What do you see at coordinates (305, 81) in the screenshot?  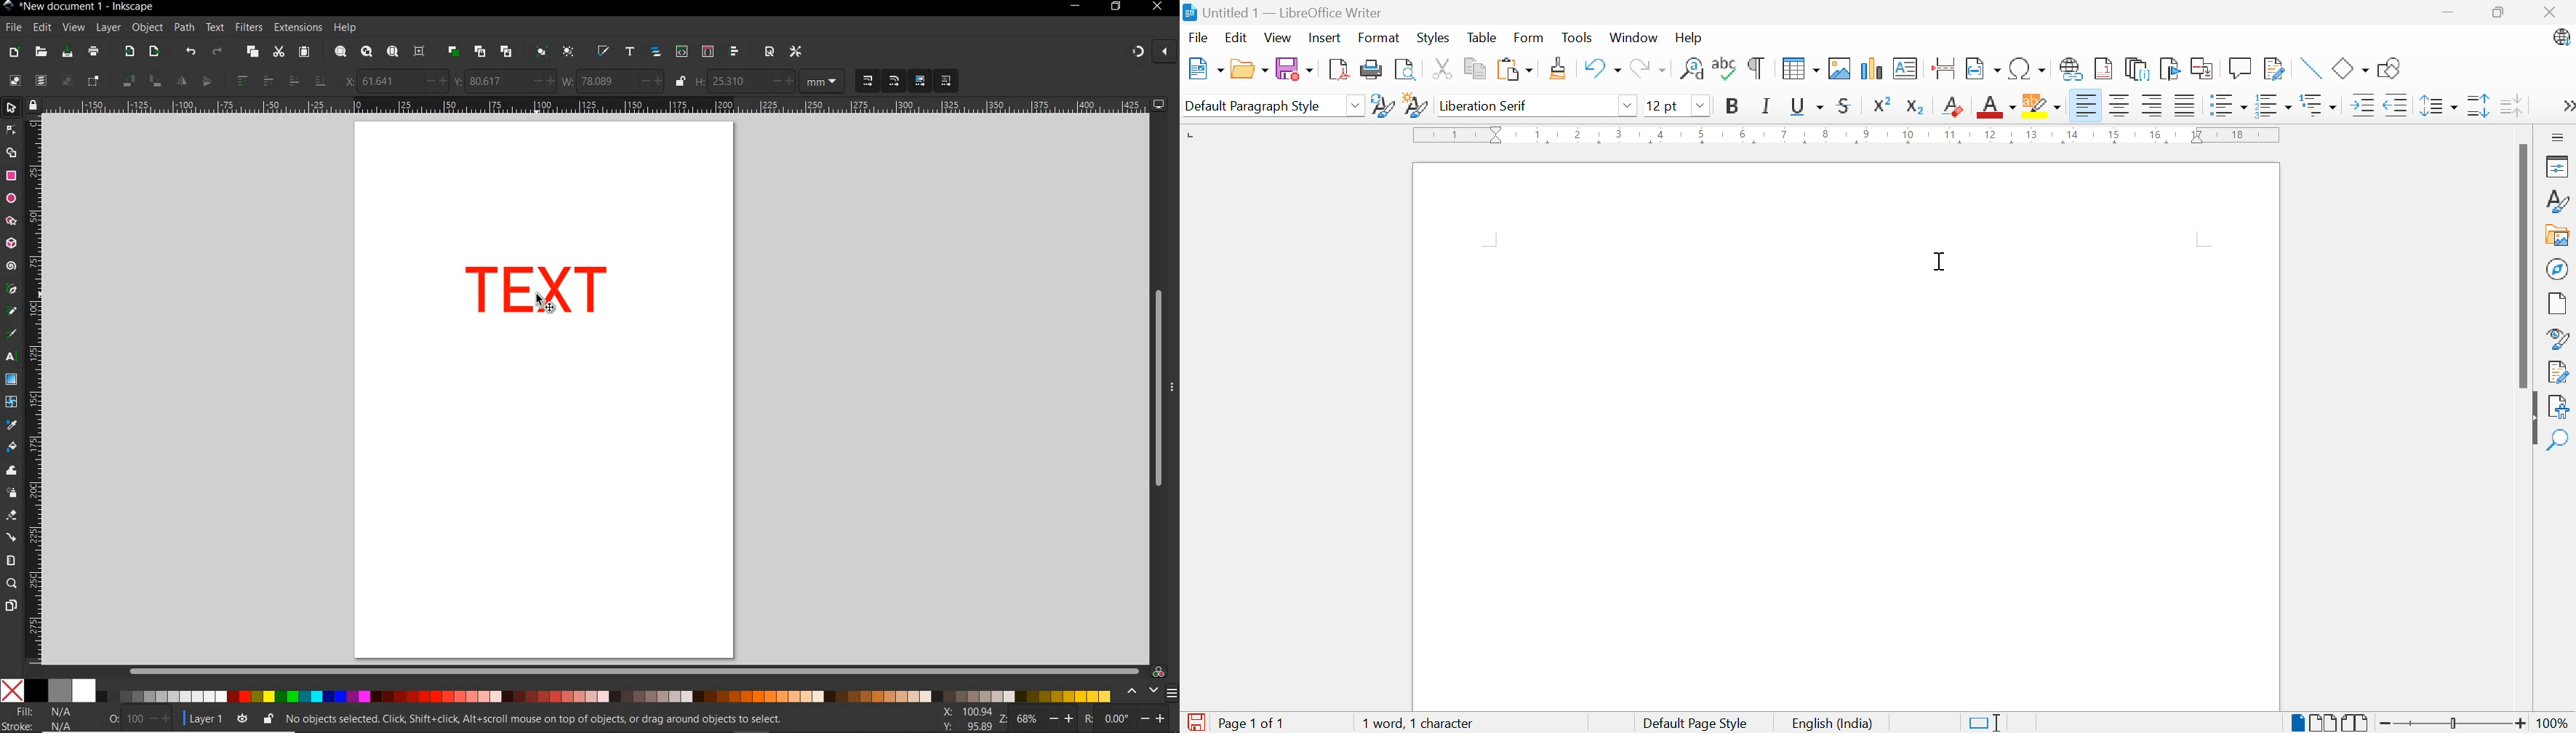 I see `lower selection` at bounding box center [305, 81].